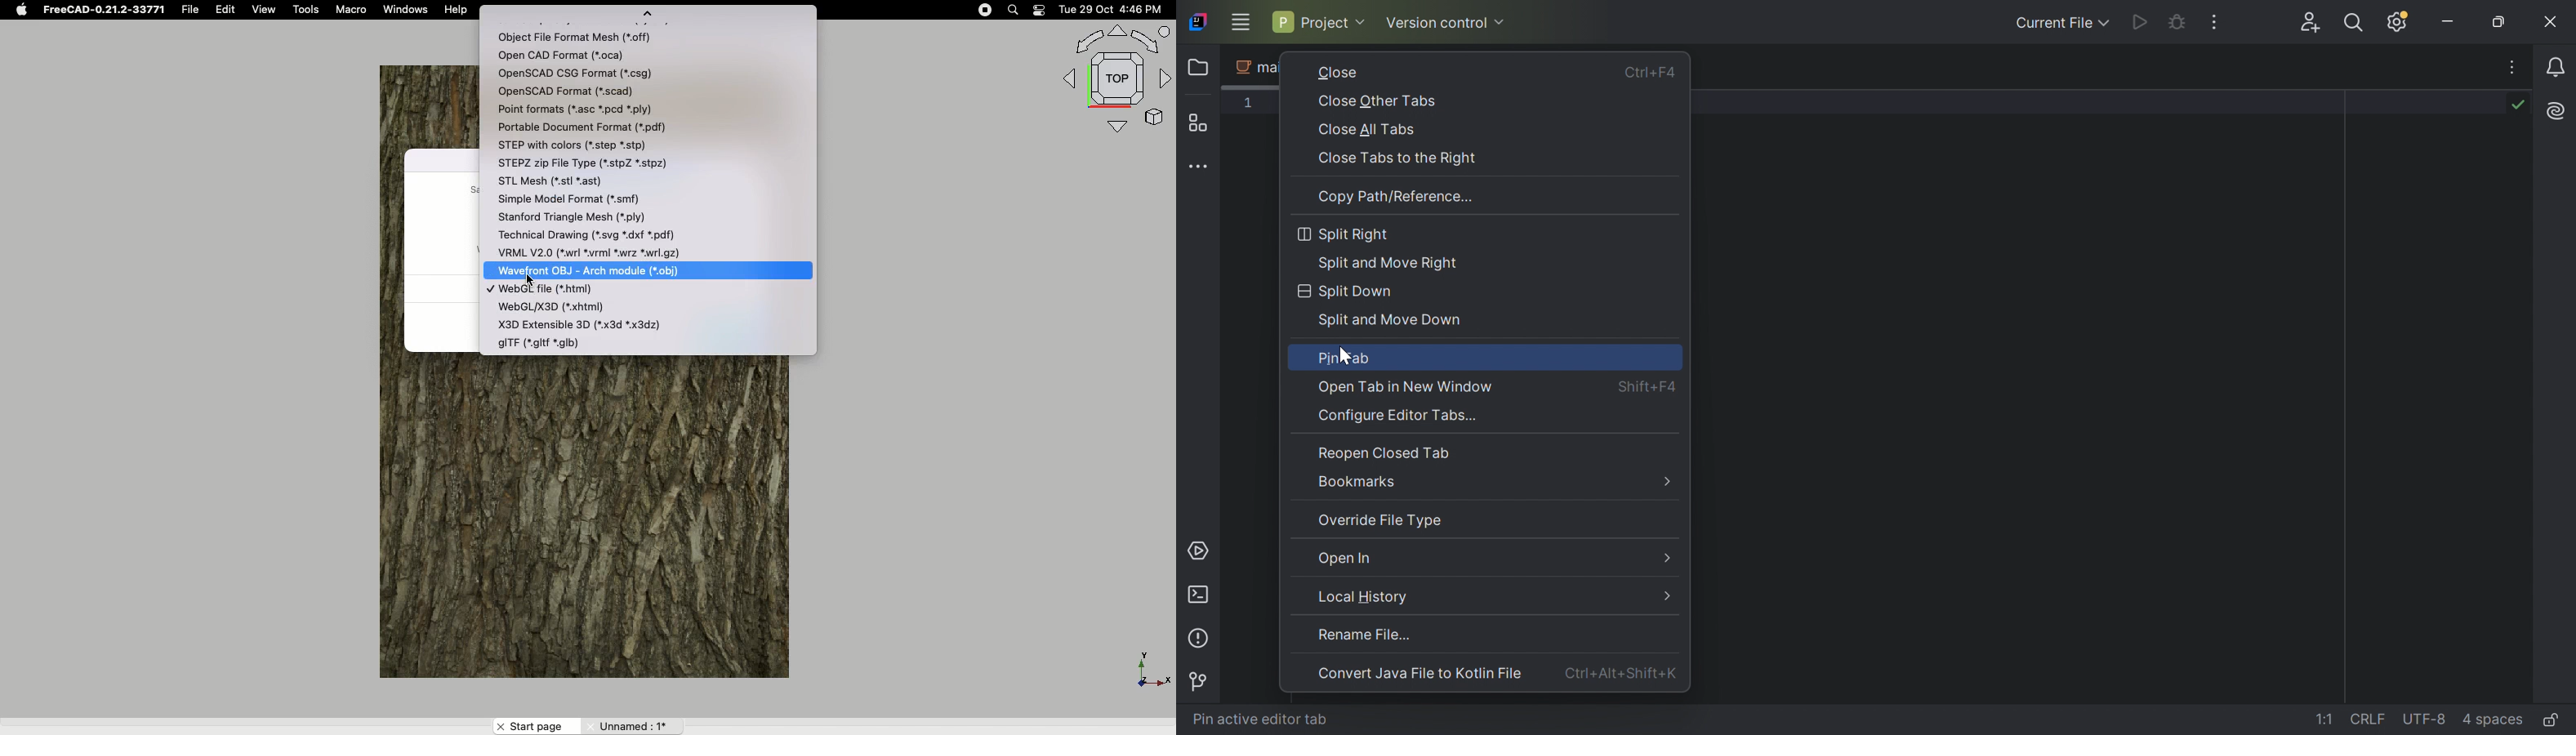 This screenshot has width=2576, height=756. What do you see at coordinates (1652, 76) in the screenshot?
I see `Ctrl+F4` at bounding box center [1652, 76].